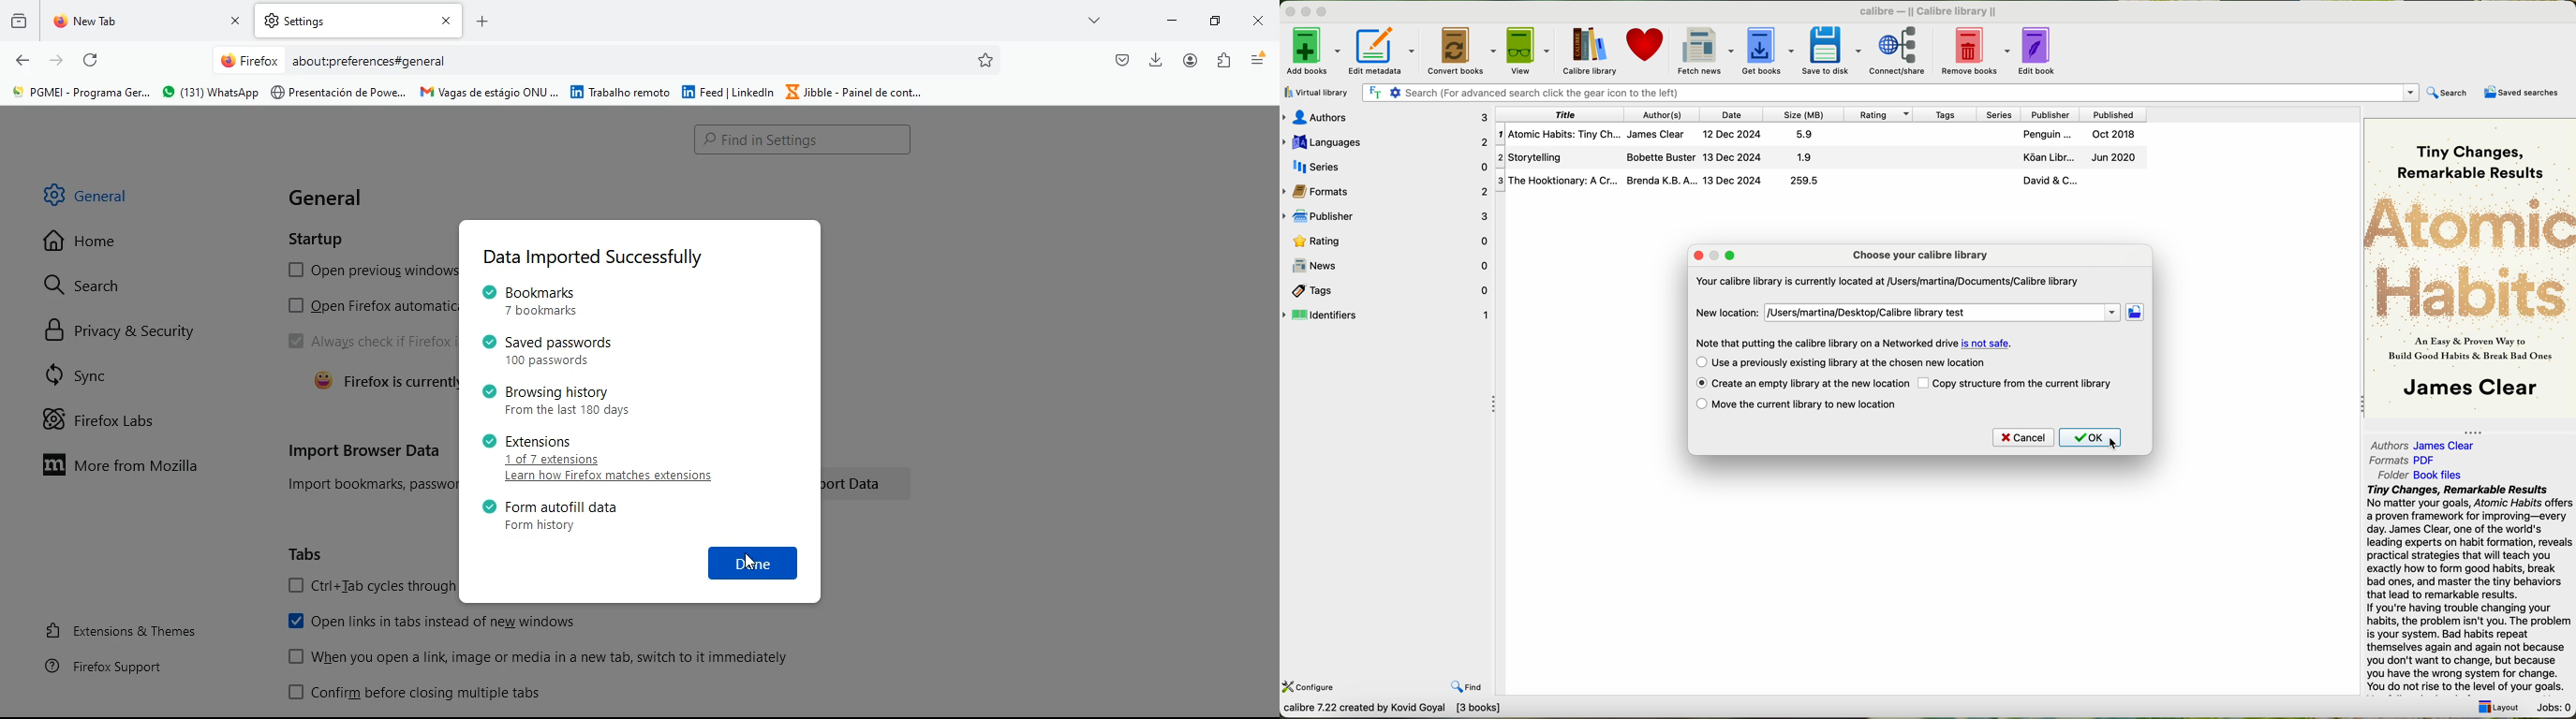 The height and width of the screenshot is (728, 2576). I want to click on size, so click(1802, 114).